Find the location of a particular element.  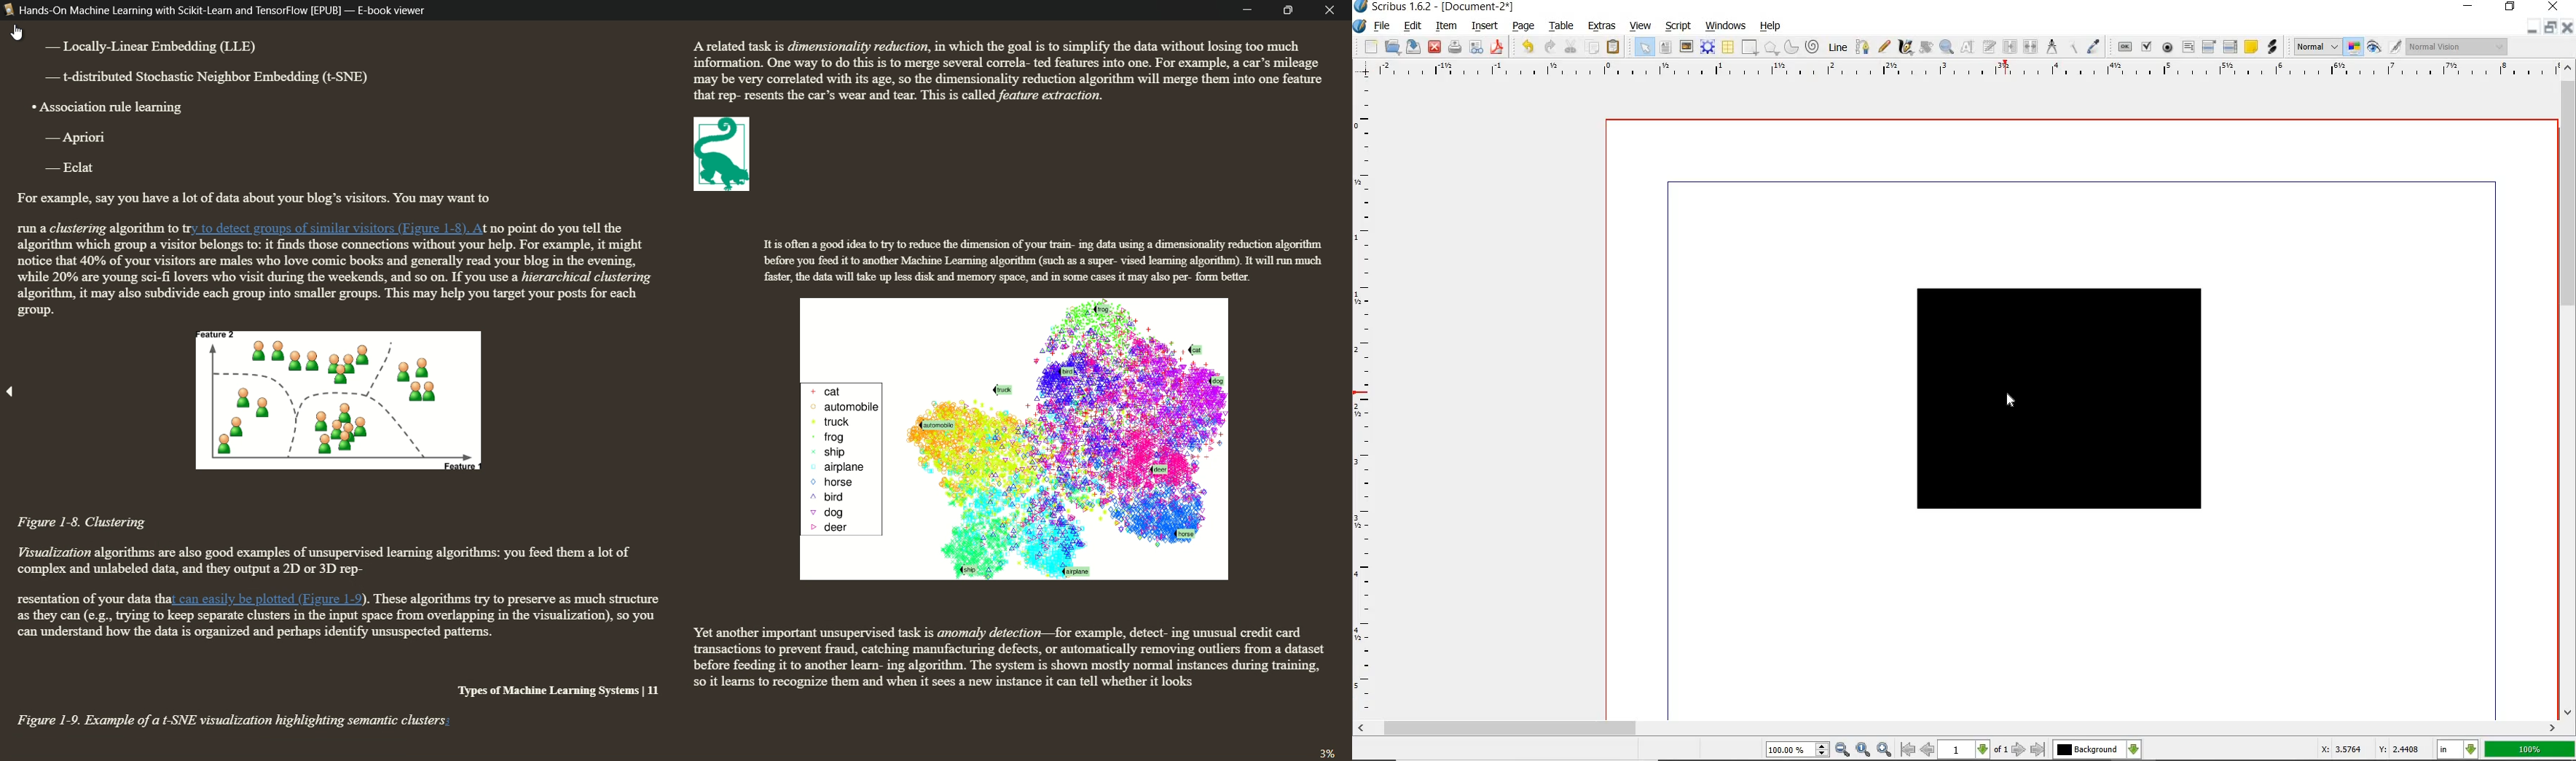

X: 3.5764 Y: 2.4408 is located at coordinates (2371, 749).